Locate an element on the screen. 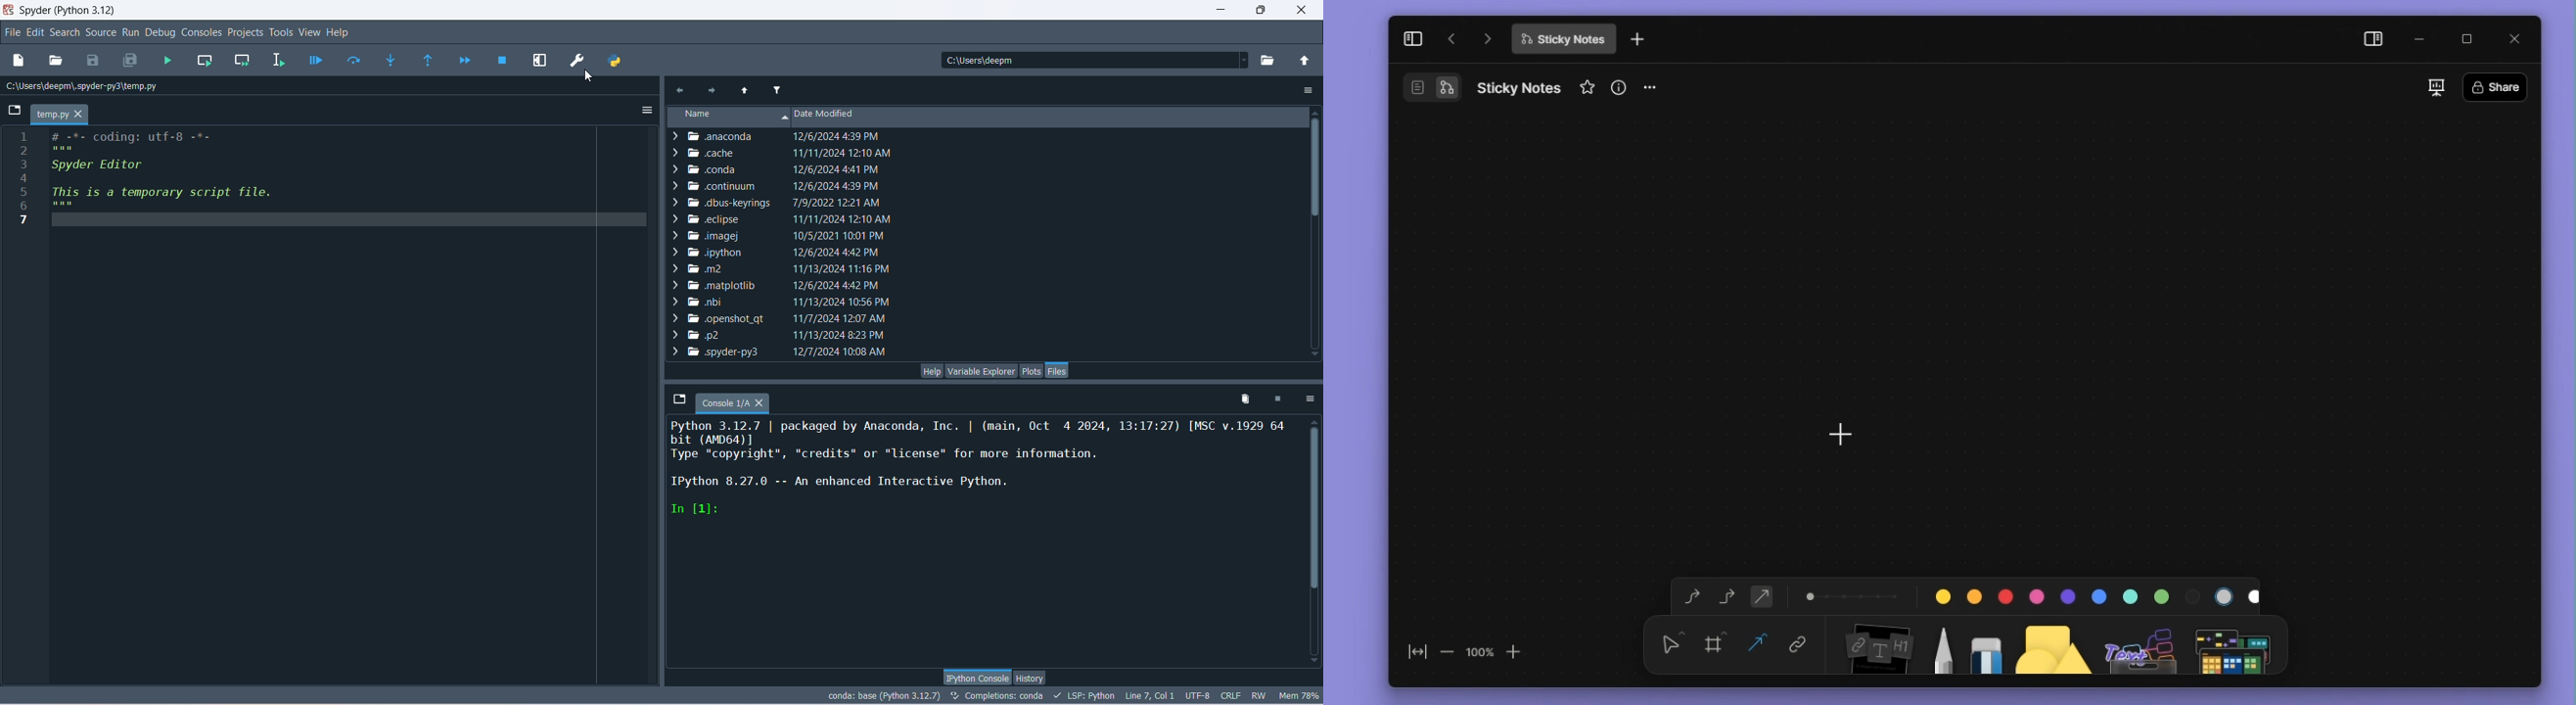  run file is located at coordinates (170, 61).